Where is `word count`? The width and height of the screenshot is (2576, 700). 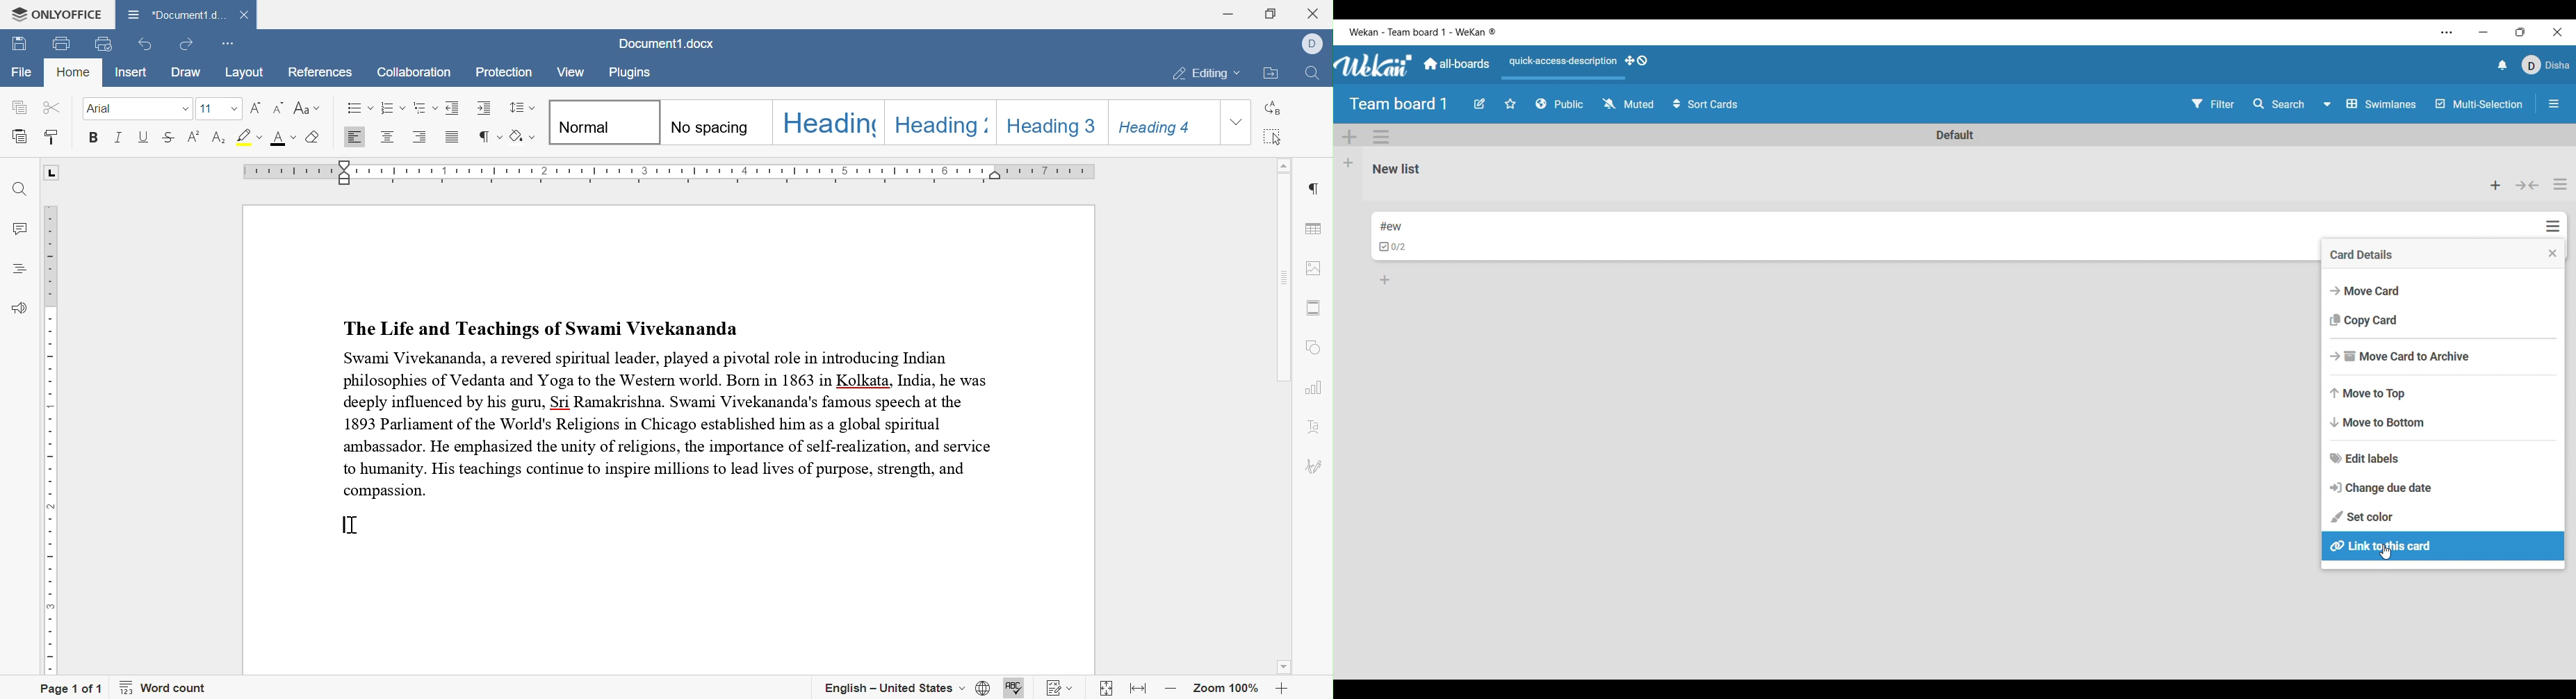 word count is located at coordinates (163, 688).